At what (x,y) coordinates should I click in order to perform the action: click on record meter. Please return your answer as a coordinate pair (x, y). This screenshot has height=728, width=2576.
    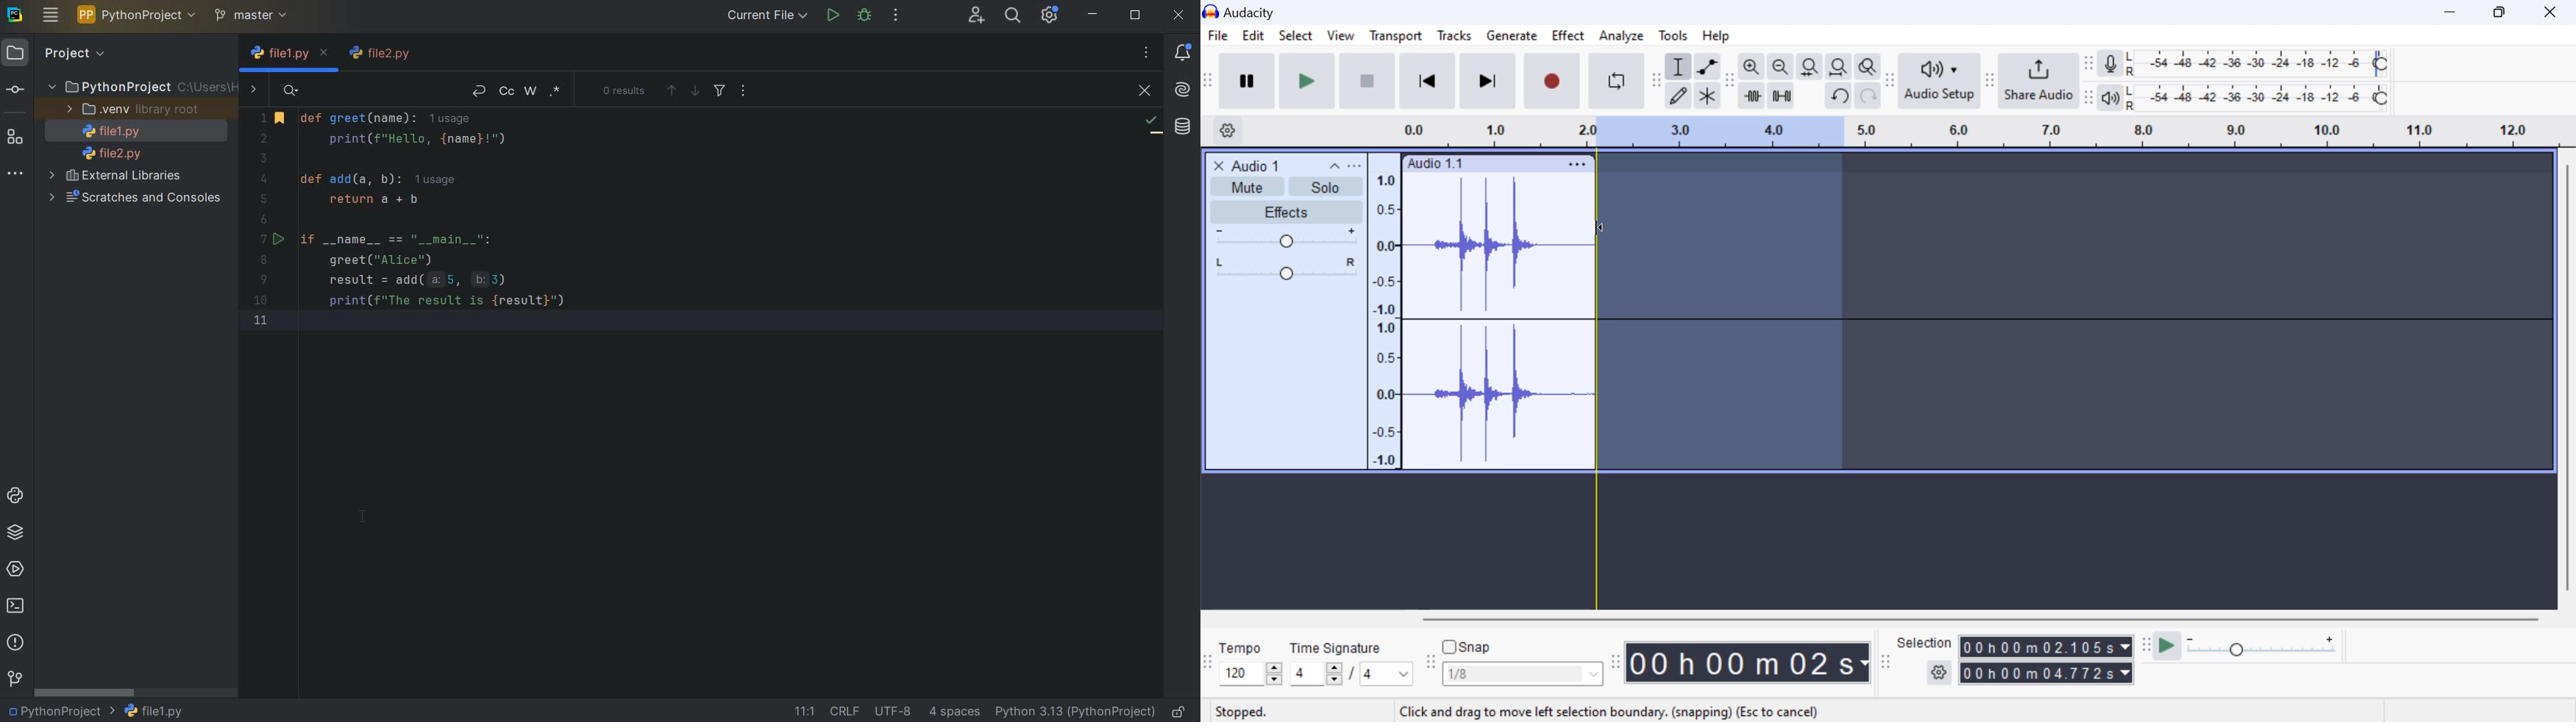
    Looking at the image, I should click on (2111, 65).